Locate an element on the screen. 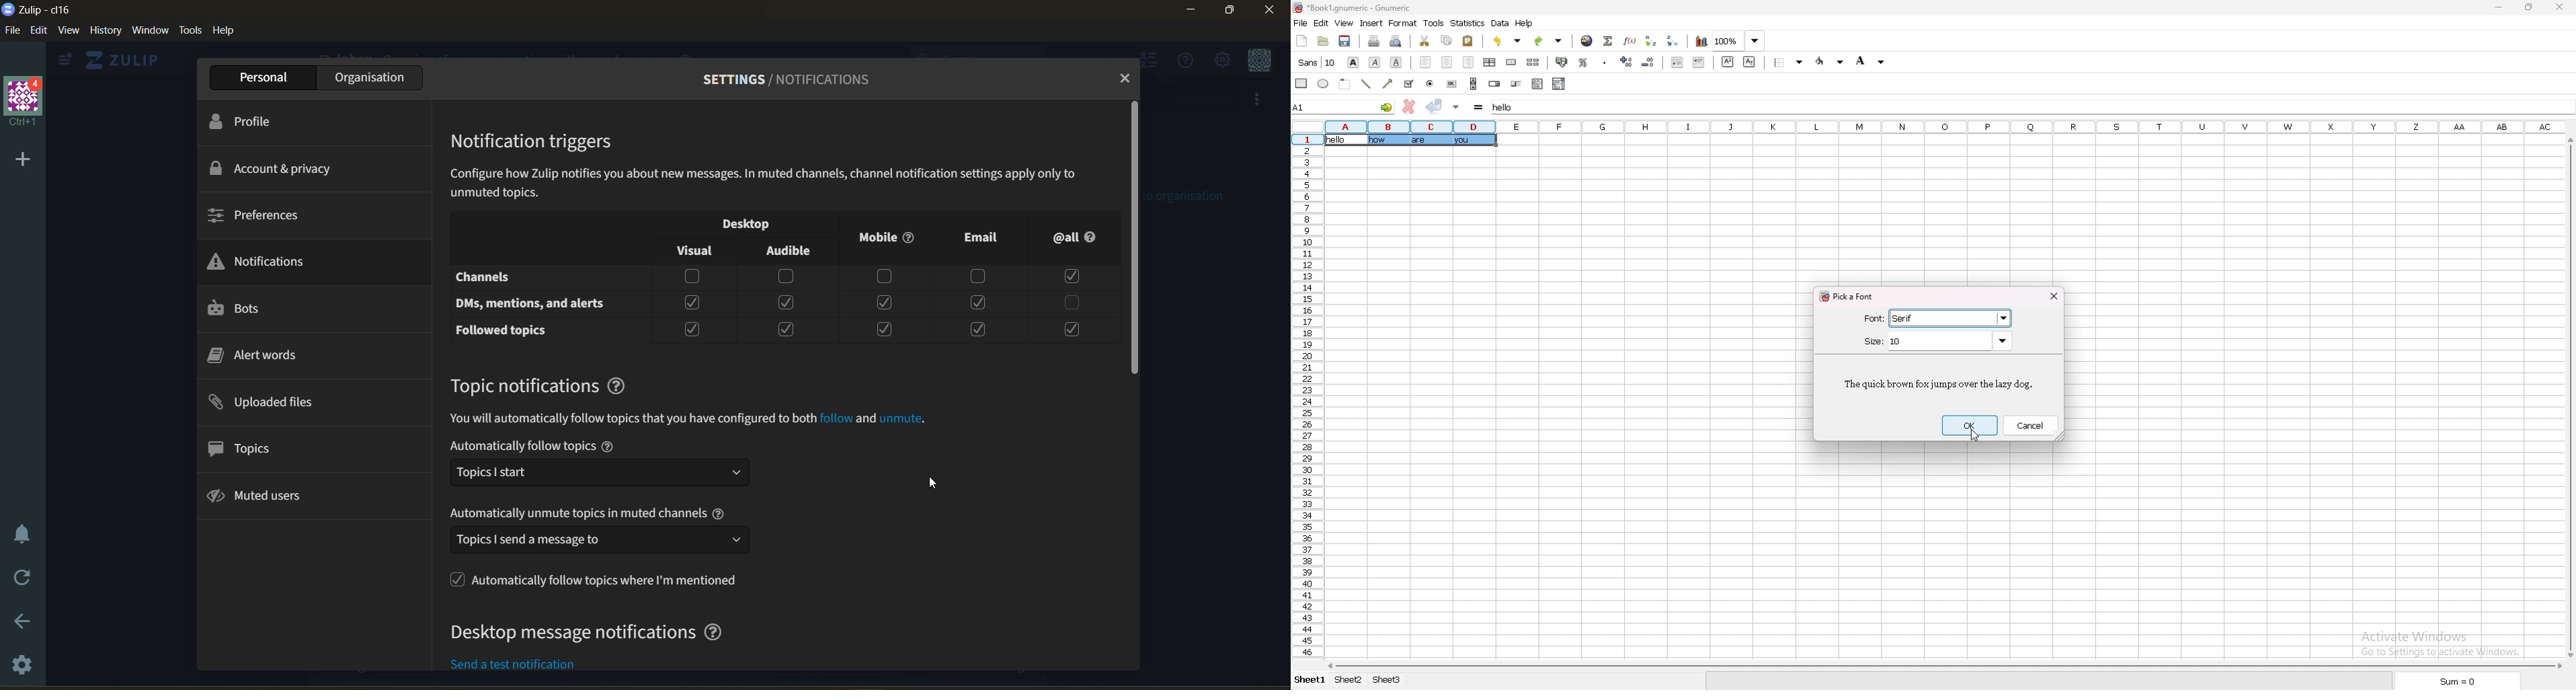  Channels is located at coordinates (484, 276).